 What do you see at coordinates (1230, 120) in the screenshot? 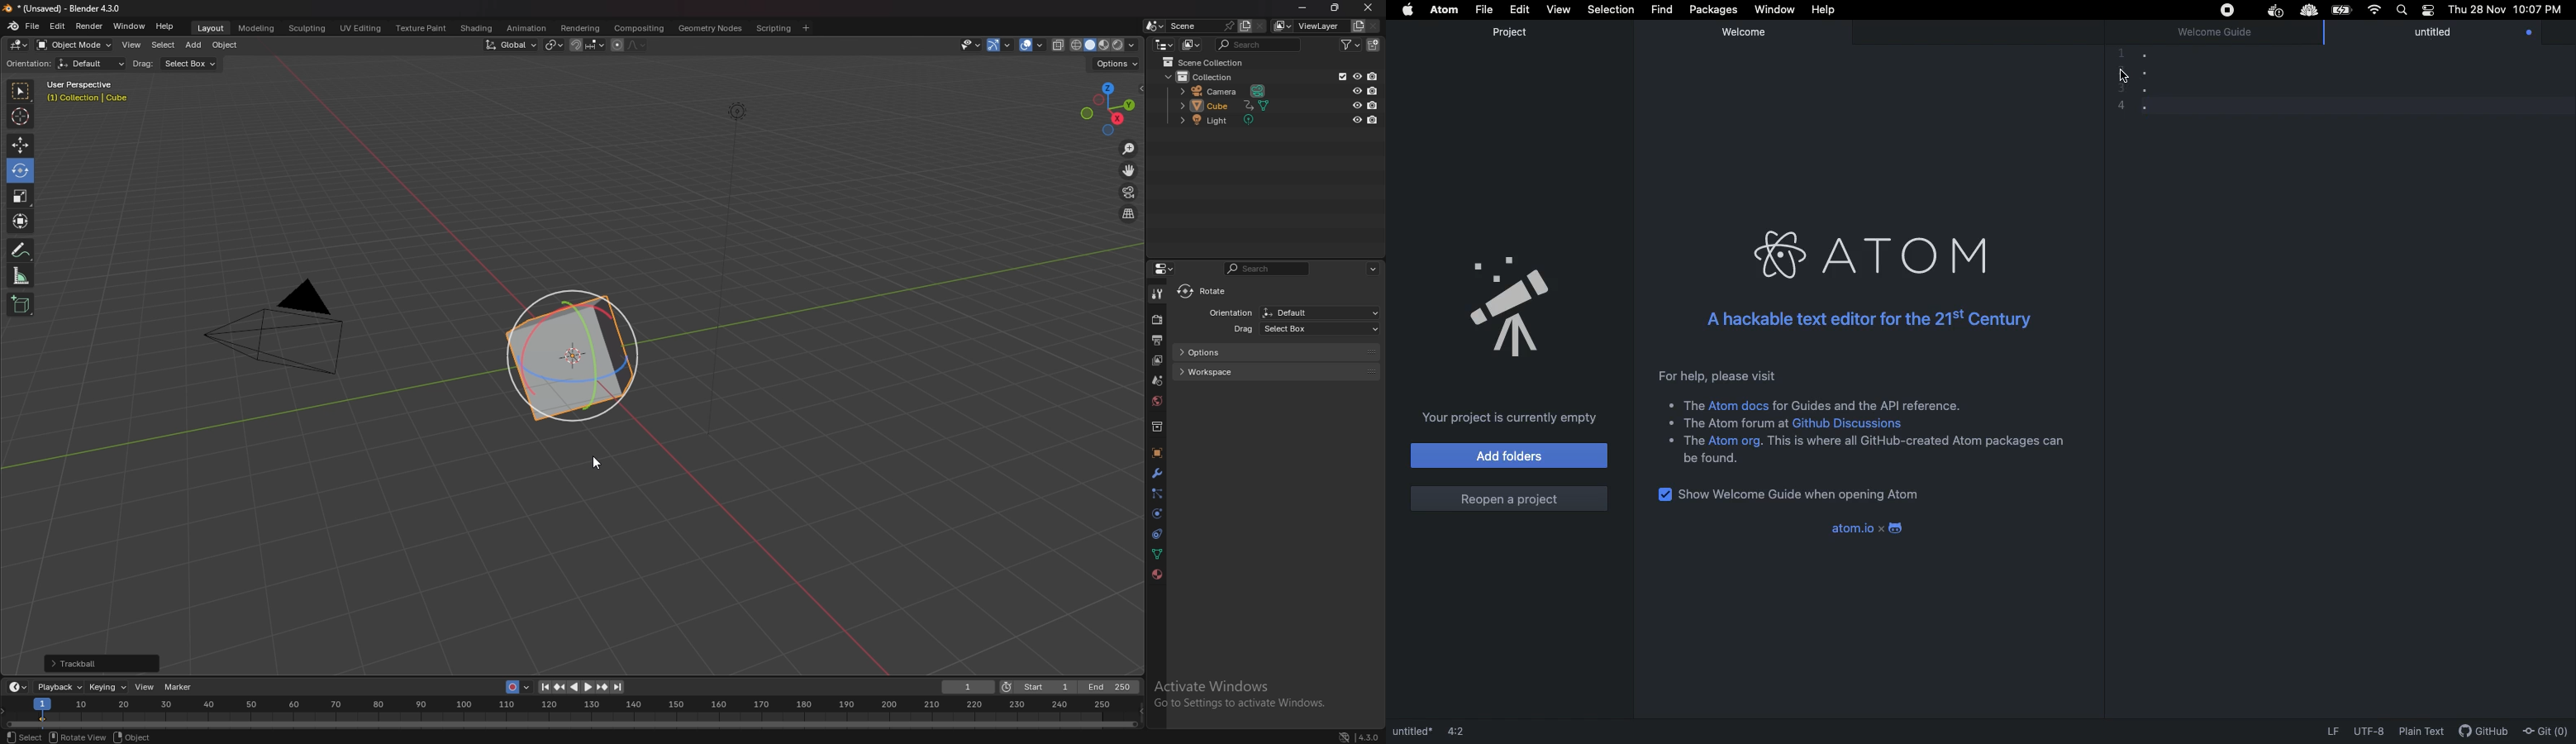
I see `light` at bounding box center [1230, 120].